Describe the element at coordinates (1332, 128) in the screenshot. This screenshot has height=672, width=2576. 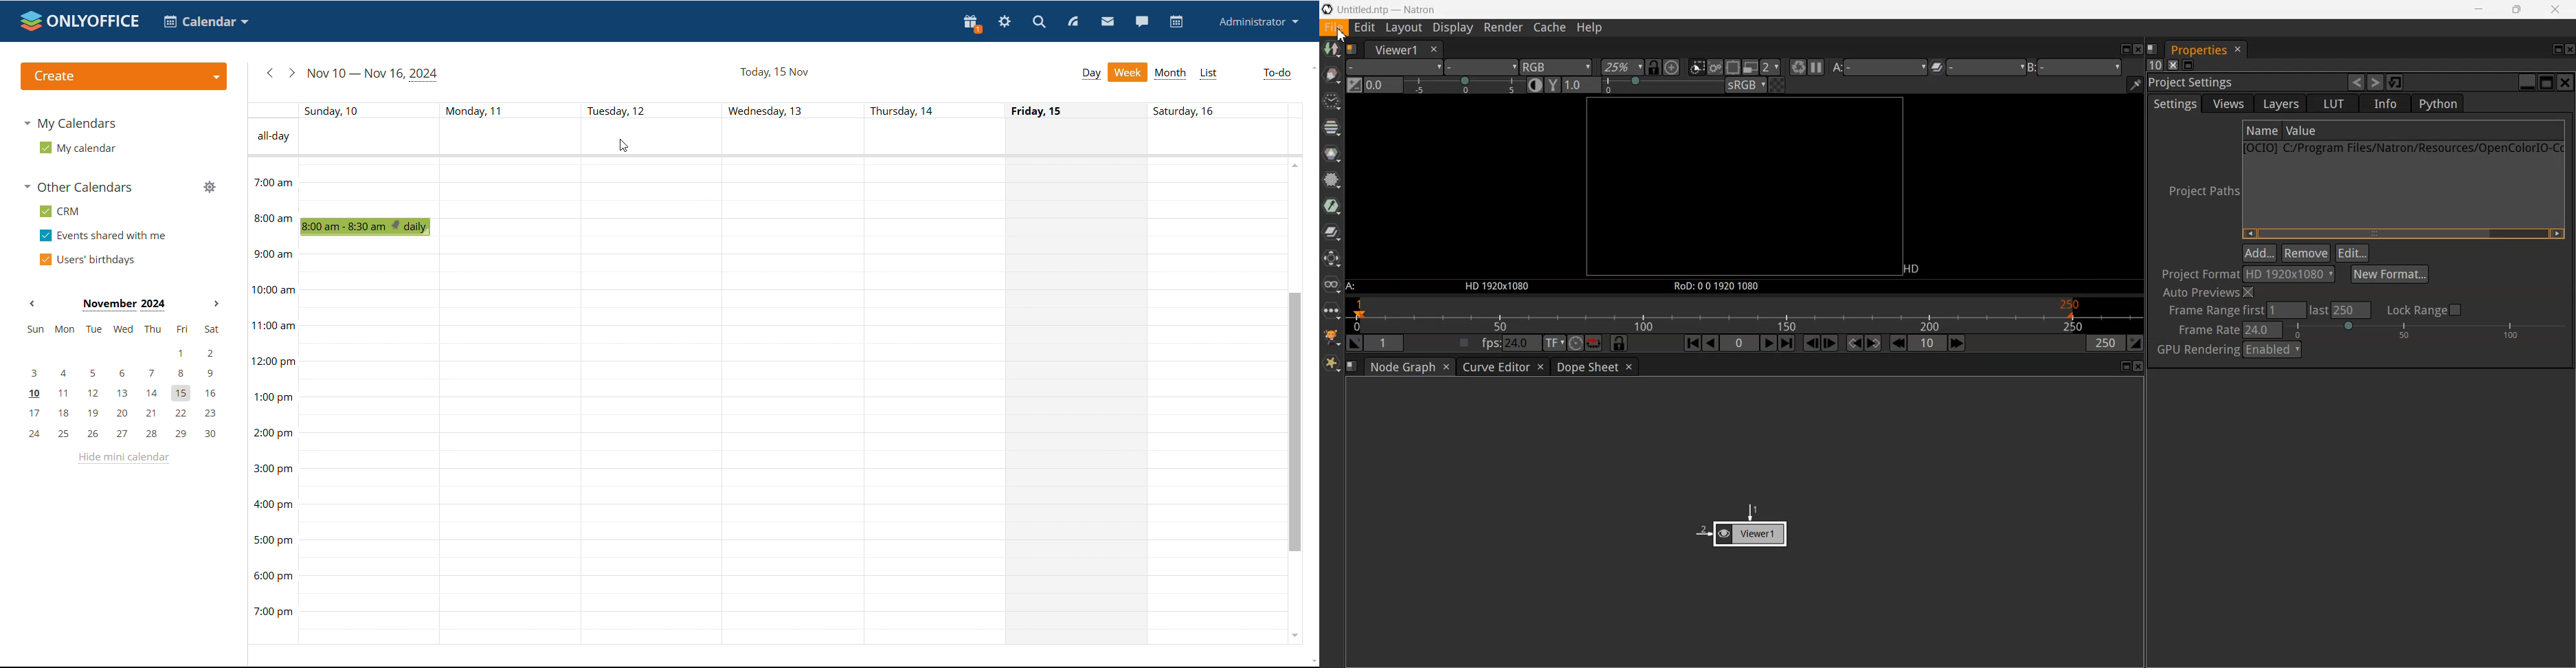
I see `Channel` at that location.